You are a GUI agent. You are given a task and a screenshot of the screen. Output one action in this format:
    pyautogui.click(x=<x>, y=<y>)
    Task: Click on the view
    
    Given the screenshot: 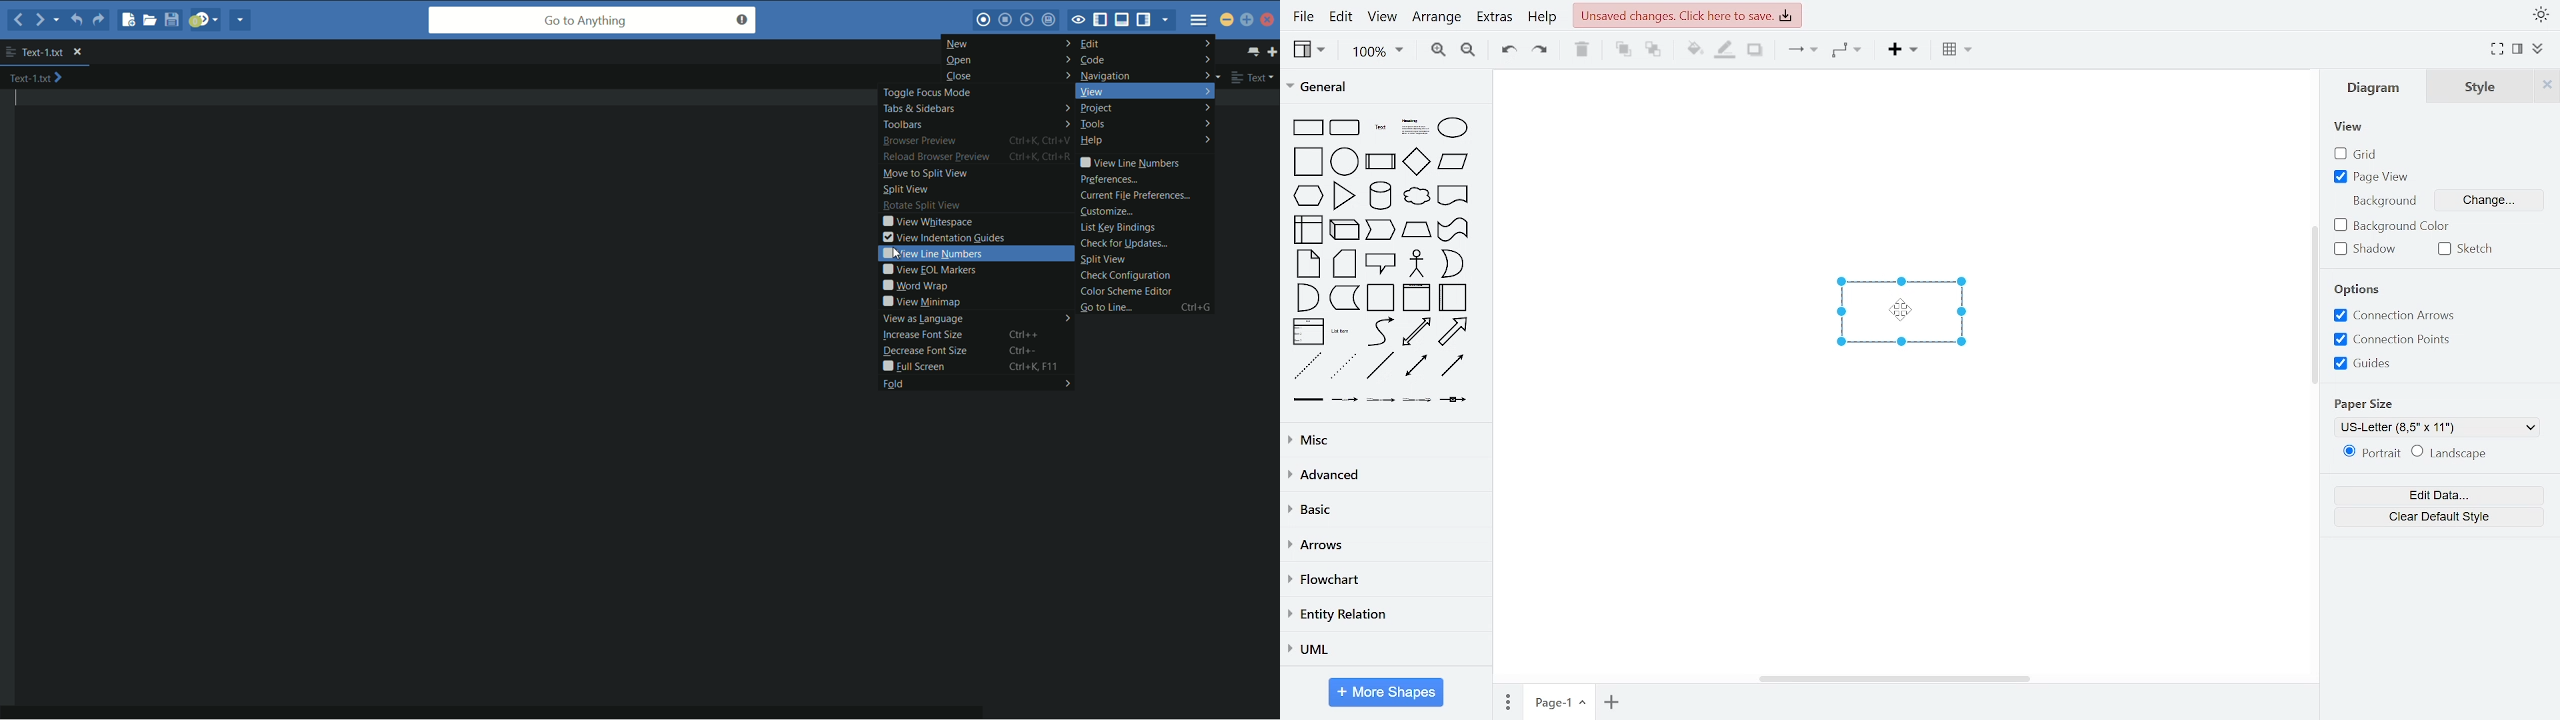 What is the action you would take?
    pyautogui.click(x=1307, y=49)
    